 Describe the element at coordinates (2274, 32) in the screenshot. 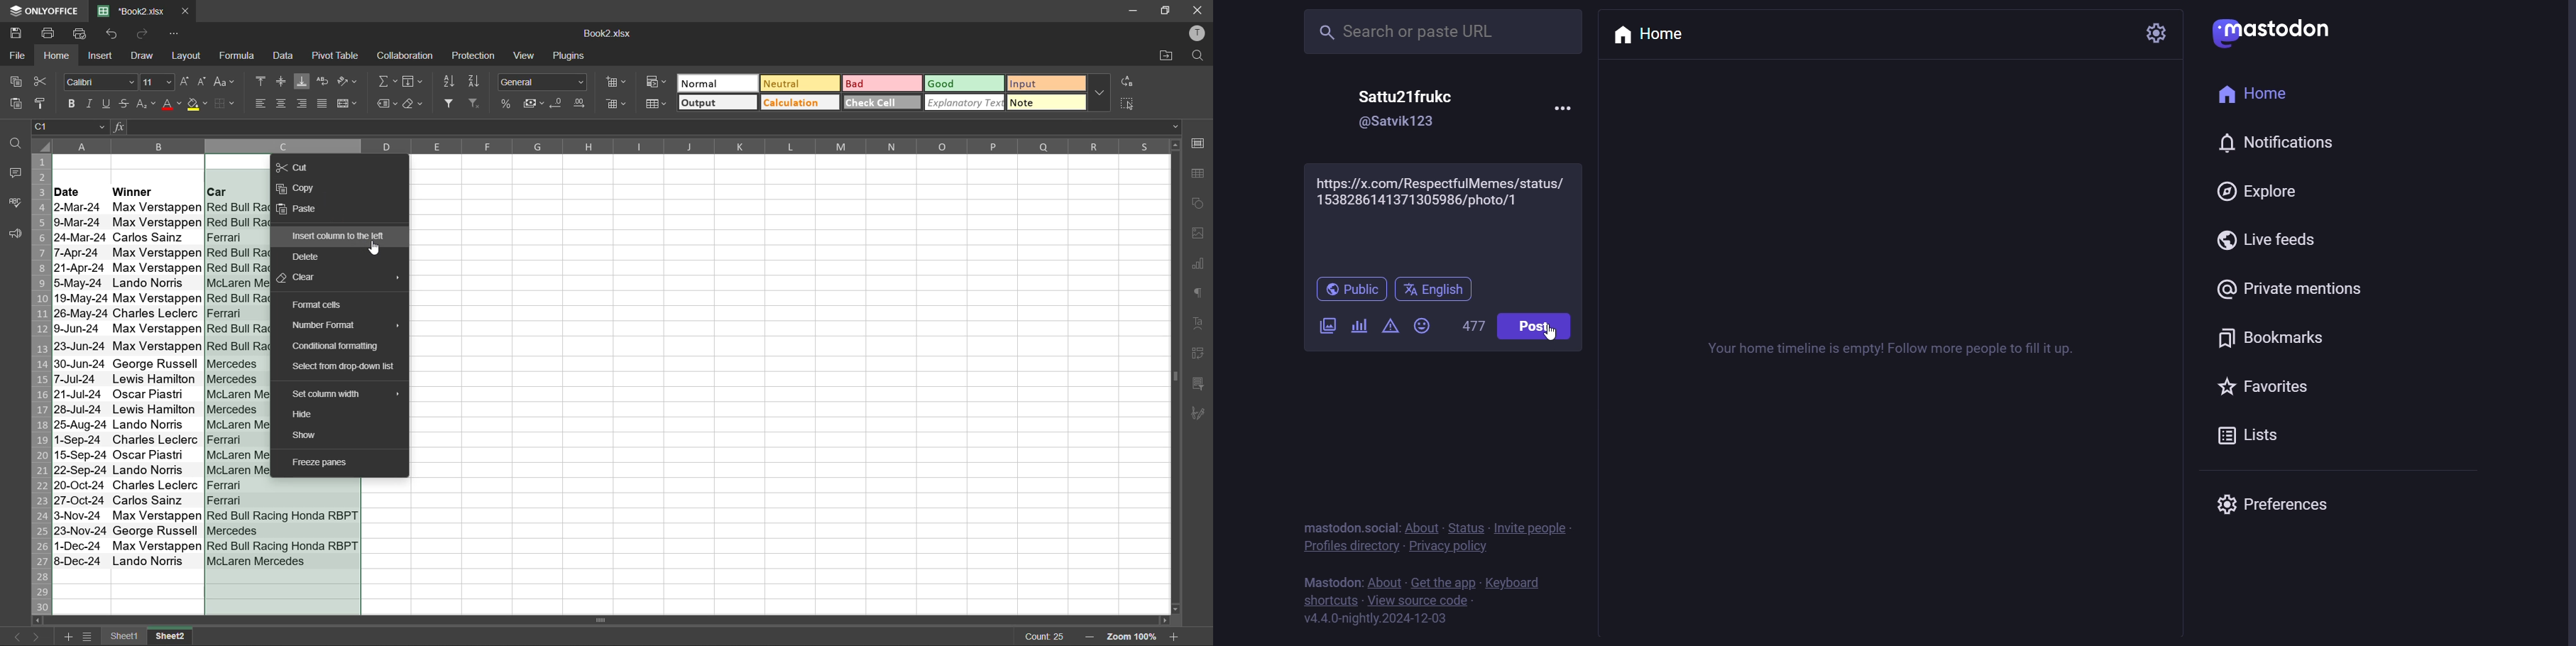

I see `mastodon` at that location.